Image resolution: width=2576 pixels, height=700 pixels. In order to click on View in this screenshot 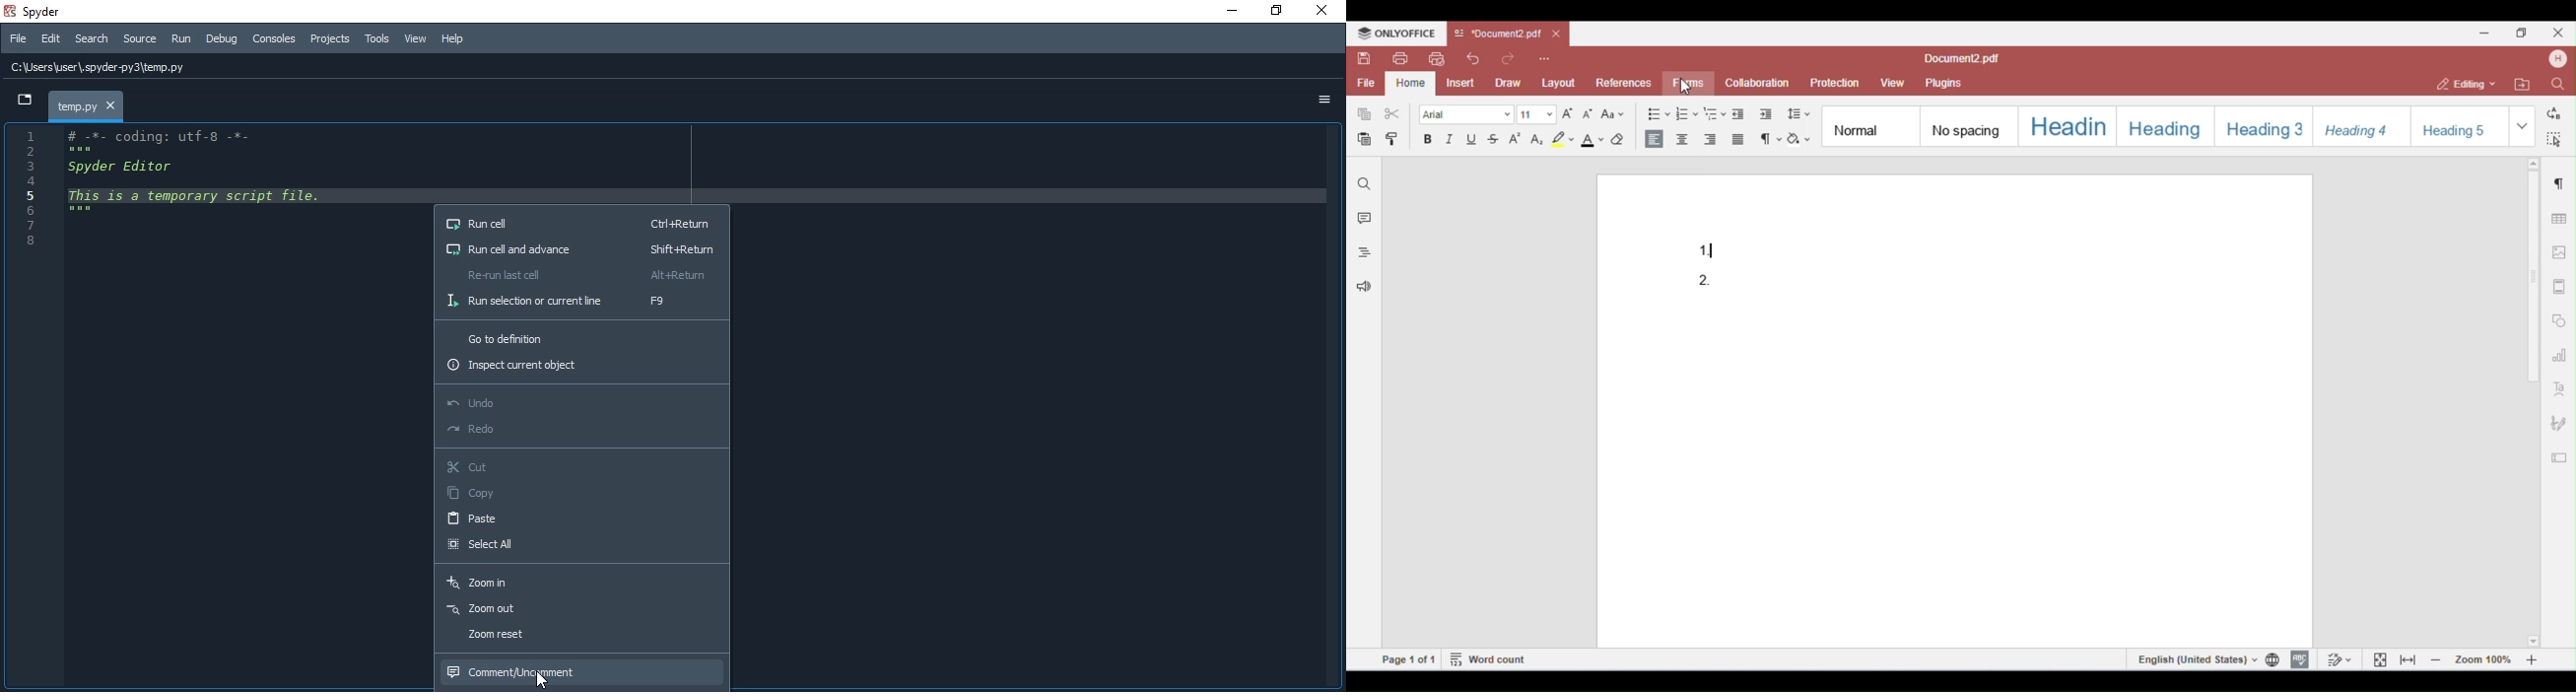, I will do `click(417, 40)`.